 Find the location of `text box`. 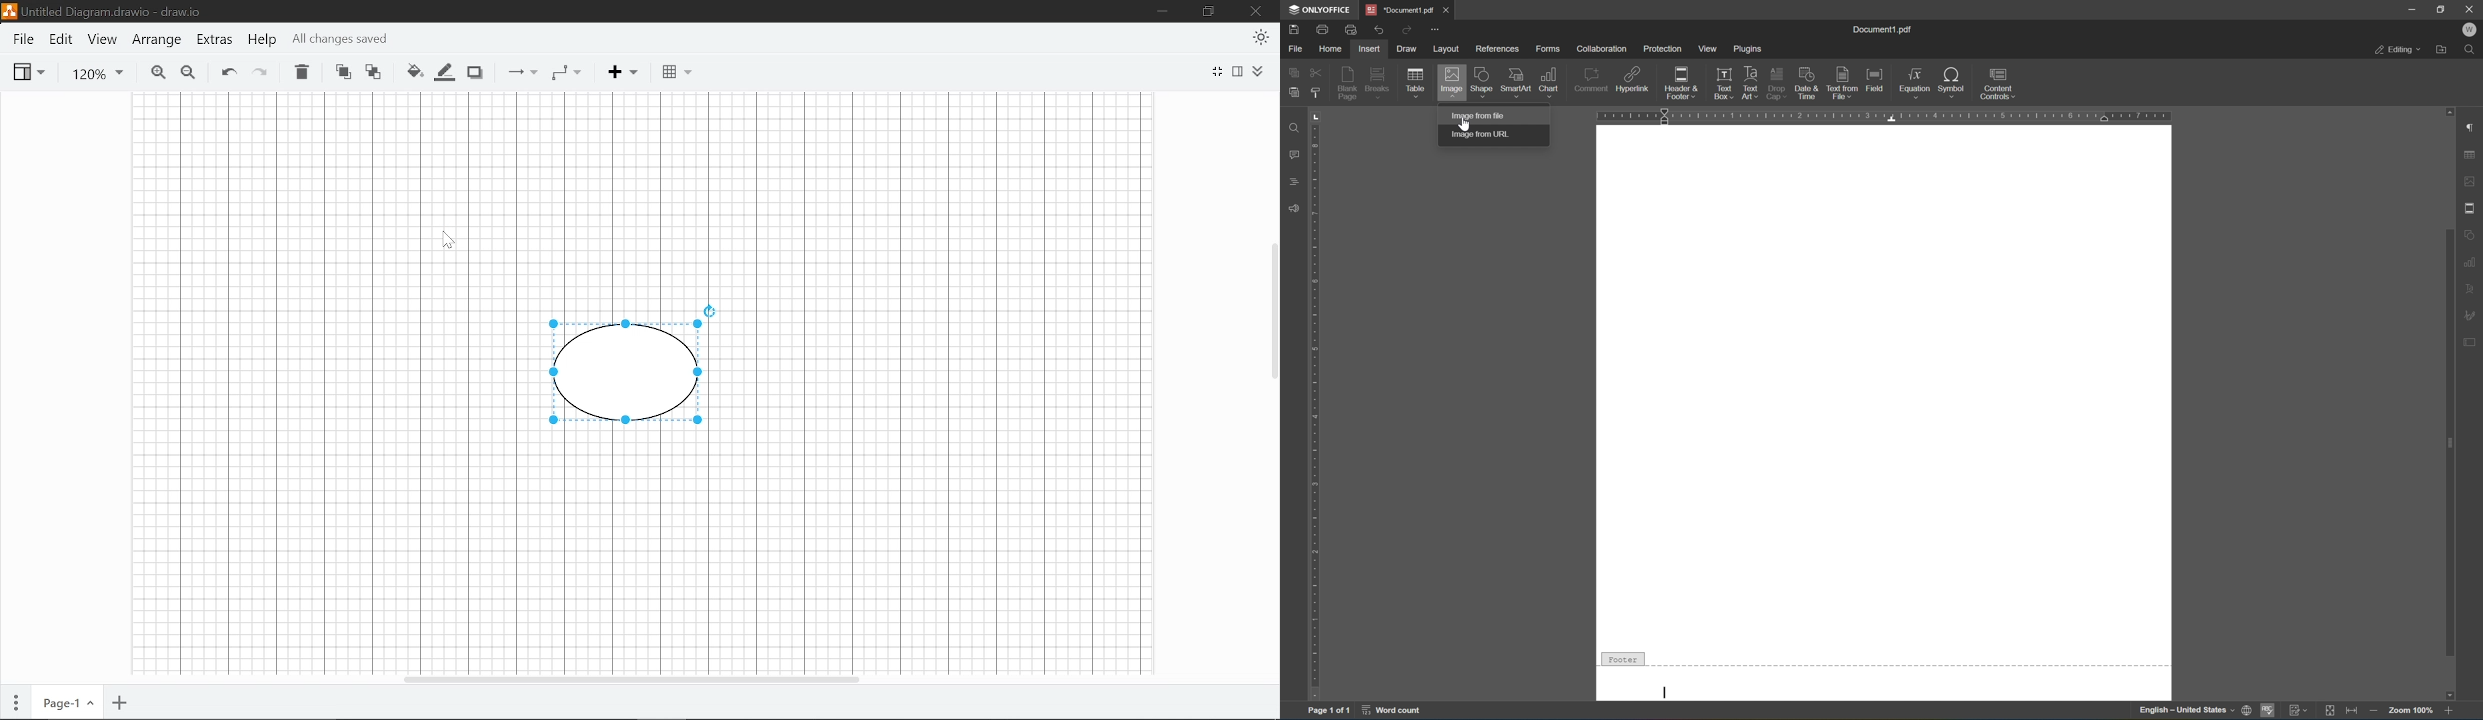

text box is located at coordinates (1721, 74).